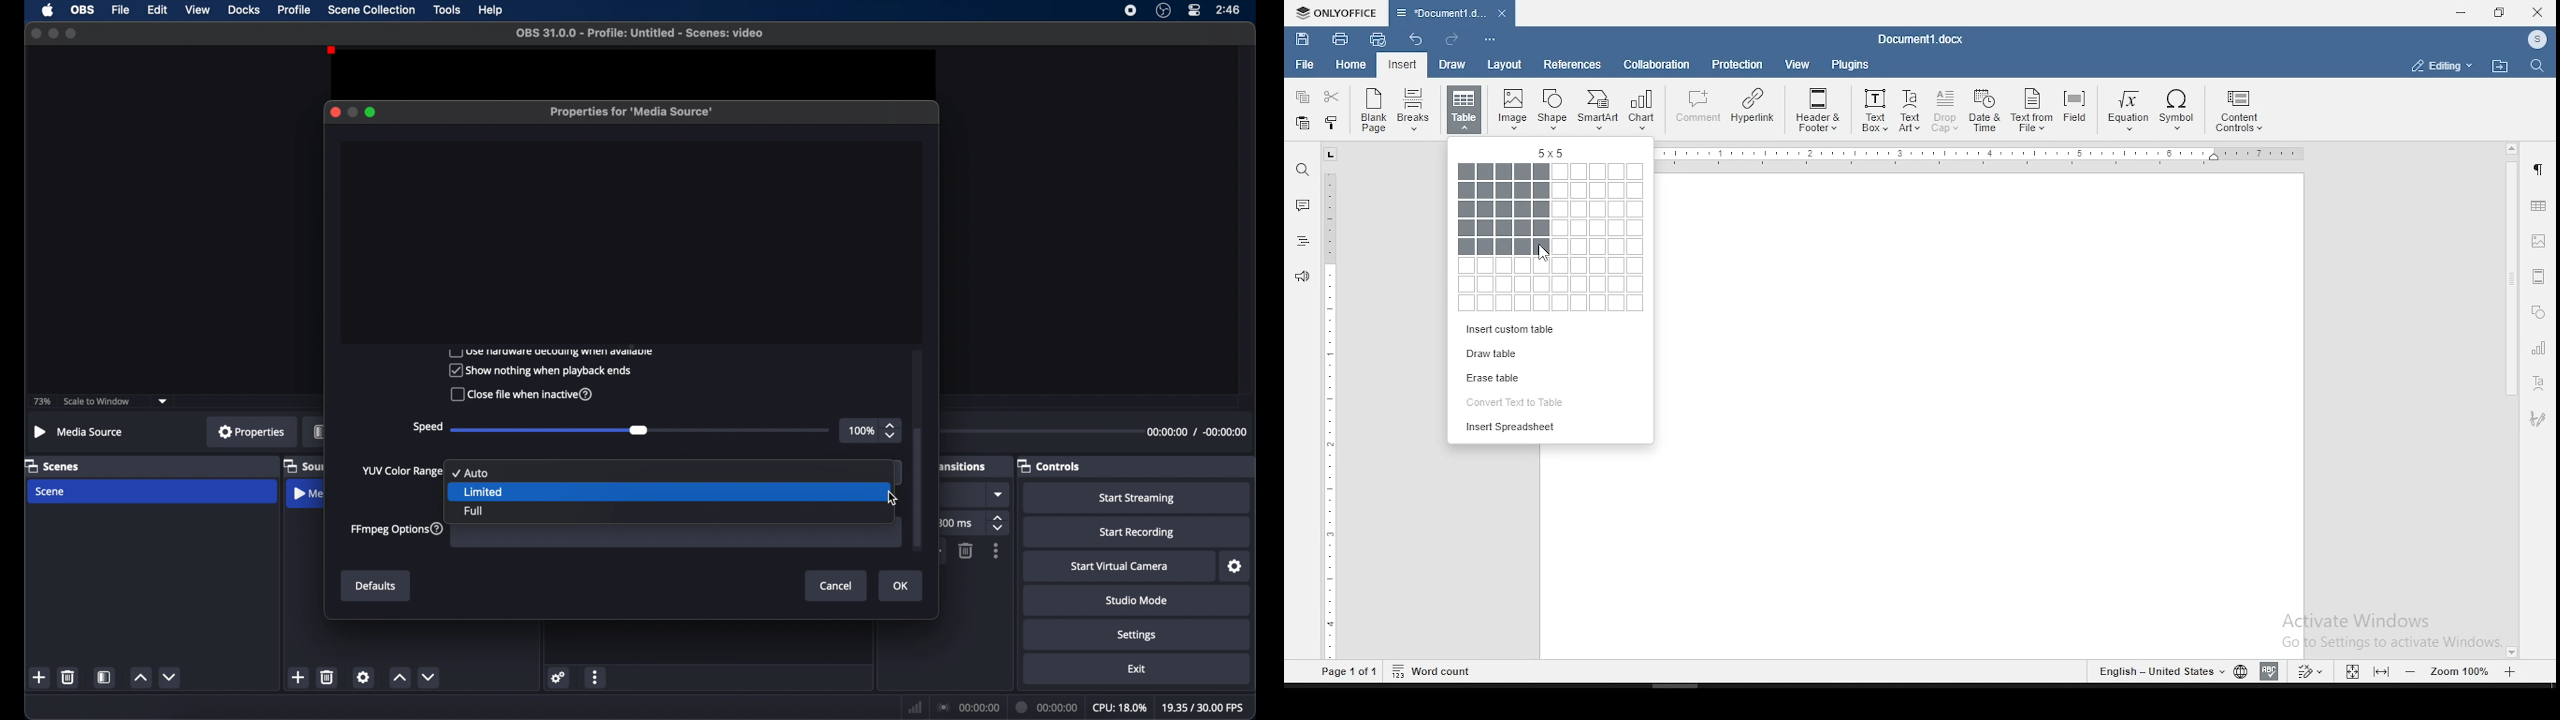  Describe the element at coordinates (999, 524) in the screenshot. I see `stepper buttons` at that location.